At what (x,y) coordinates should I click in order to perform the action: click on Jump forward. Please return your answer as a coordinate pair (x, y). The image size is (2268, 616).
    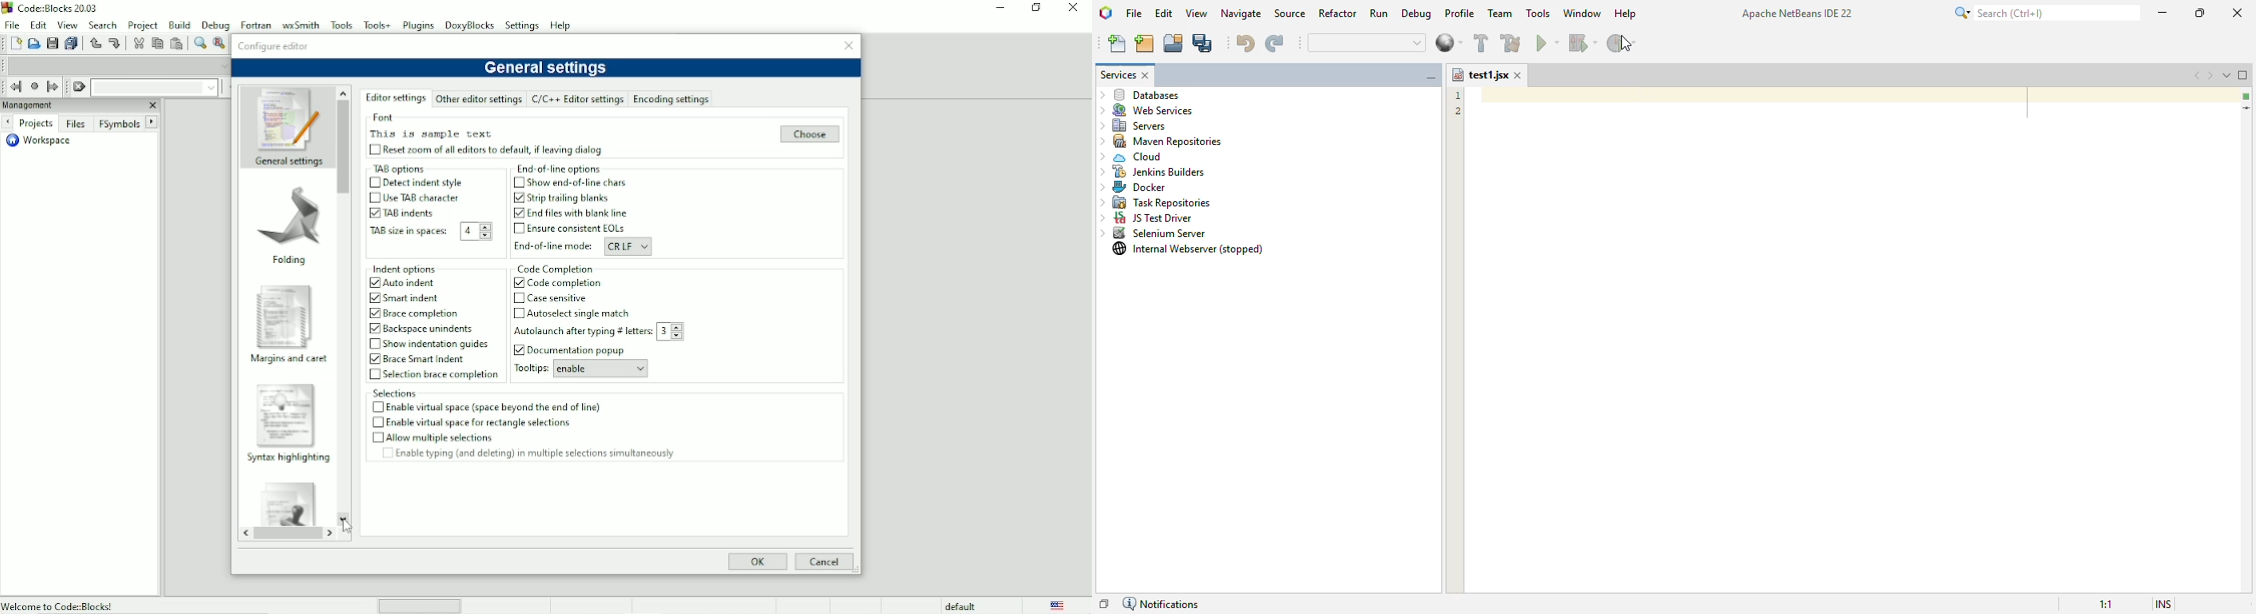
    Looking at the image, I should click on (55, 87).